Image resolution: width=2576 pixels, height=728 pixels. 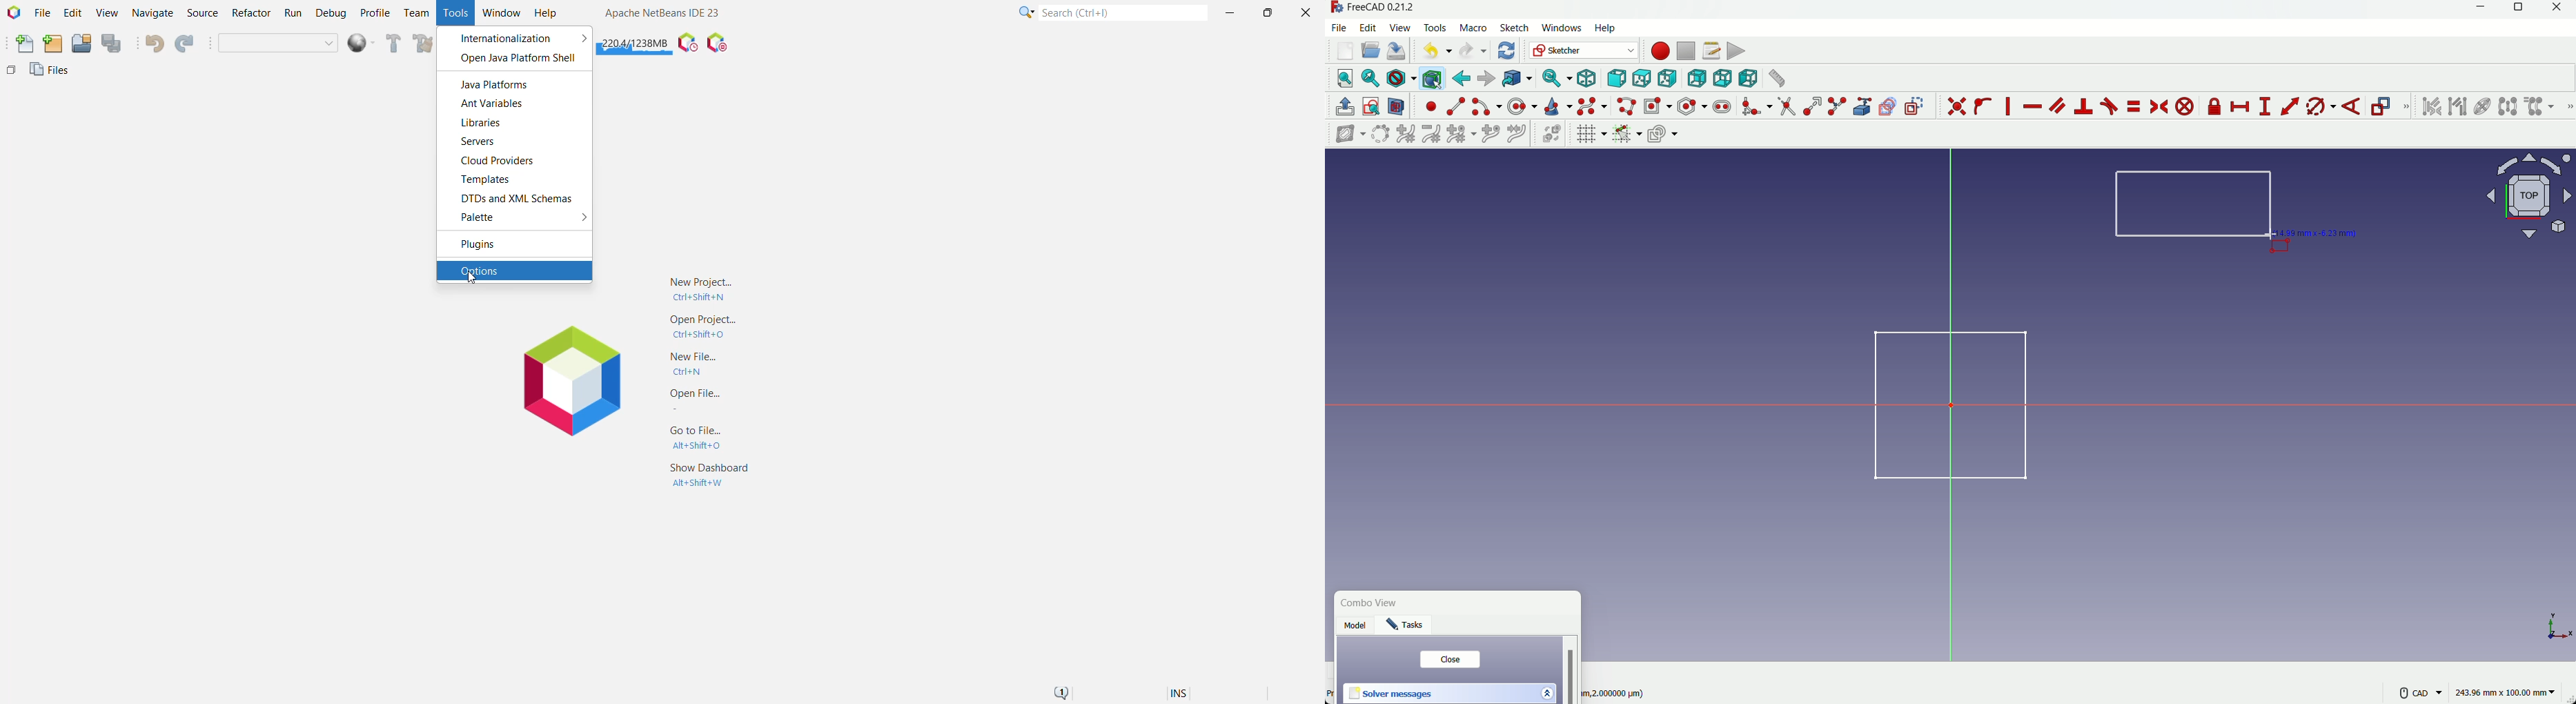 I want to click on help menu, so click(x=1609, y=29).